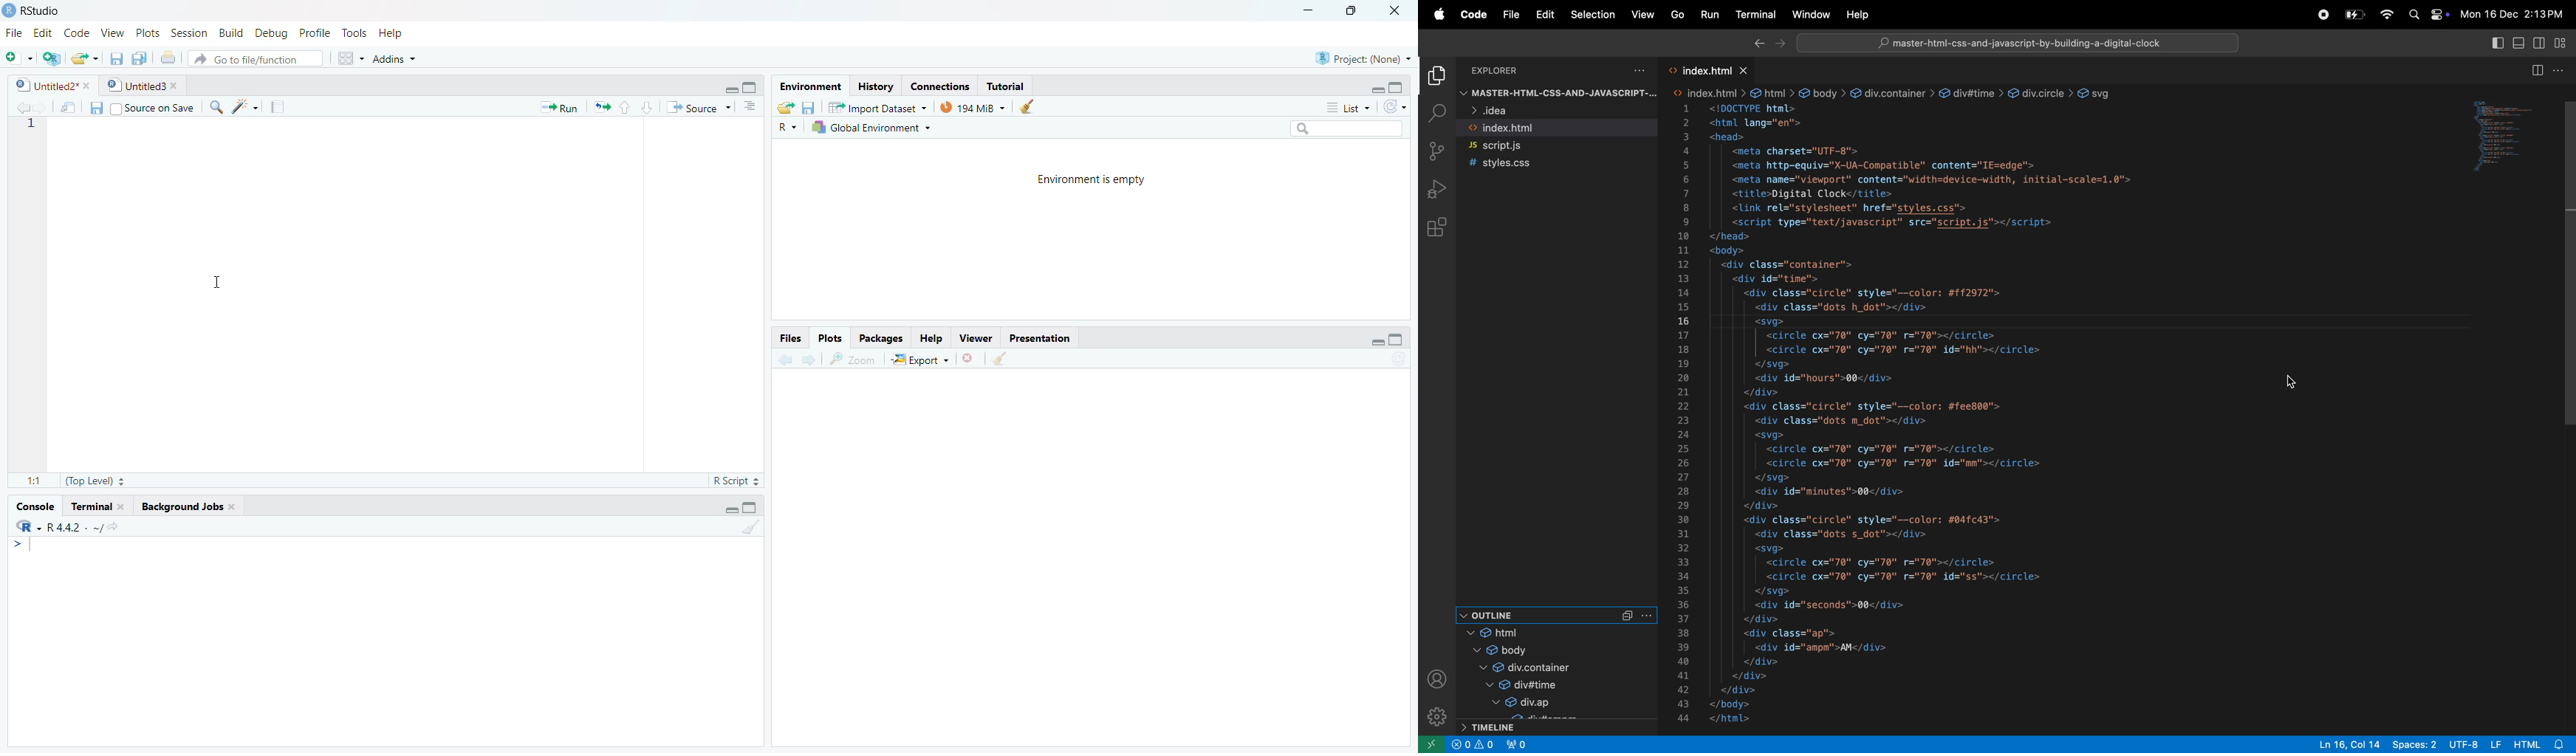  I want to click on Environment is empty, so click(1093, 179).